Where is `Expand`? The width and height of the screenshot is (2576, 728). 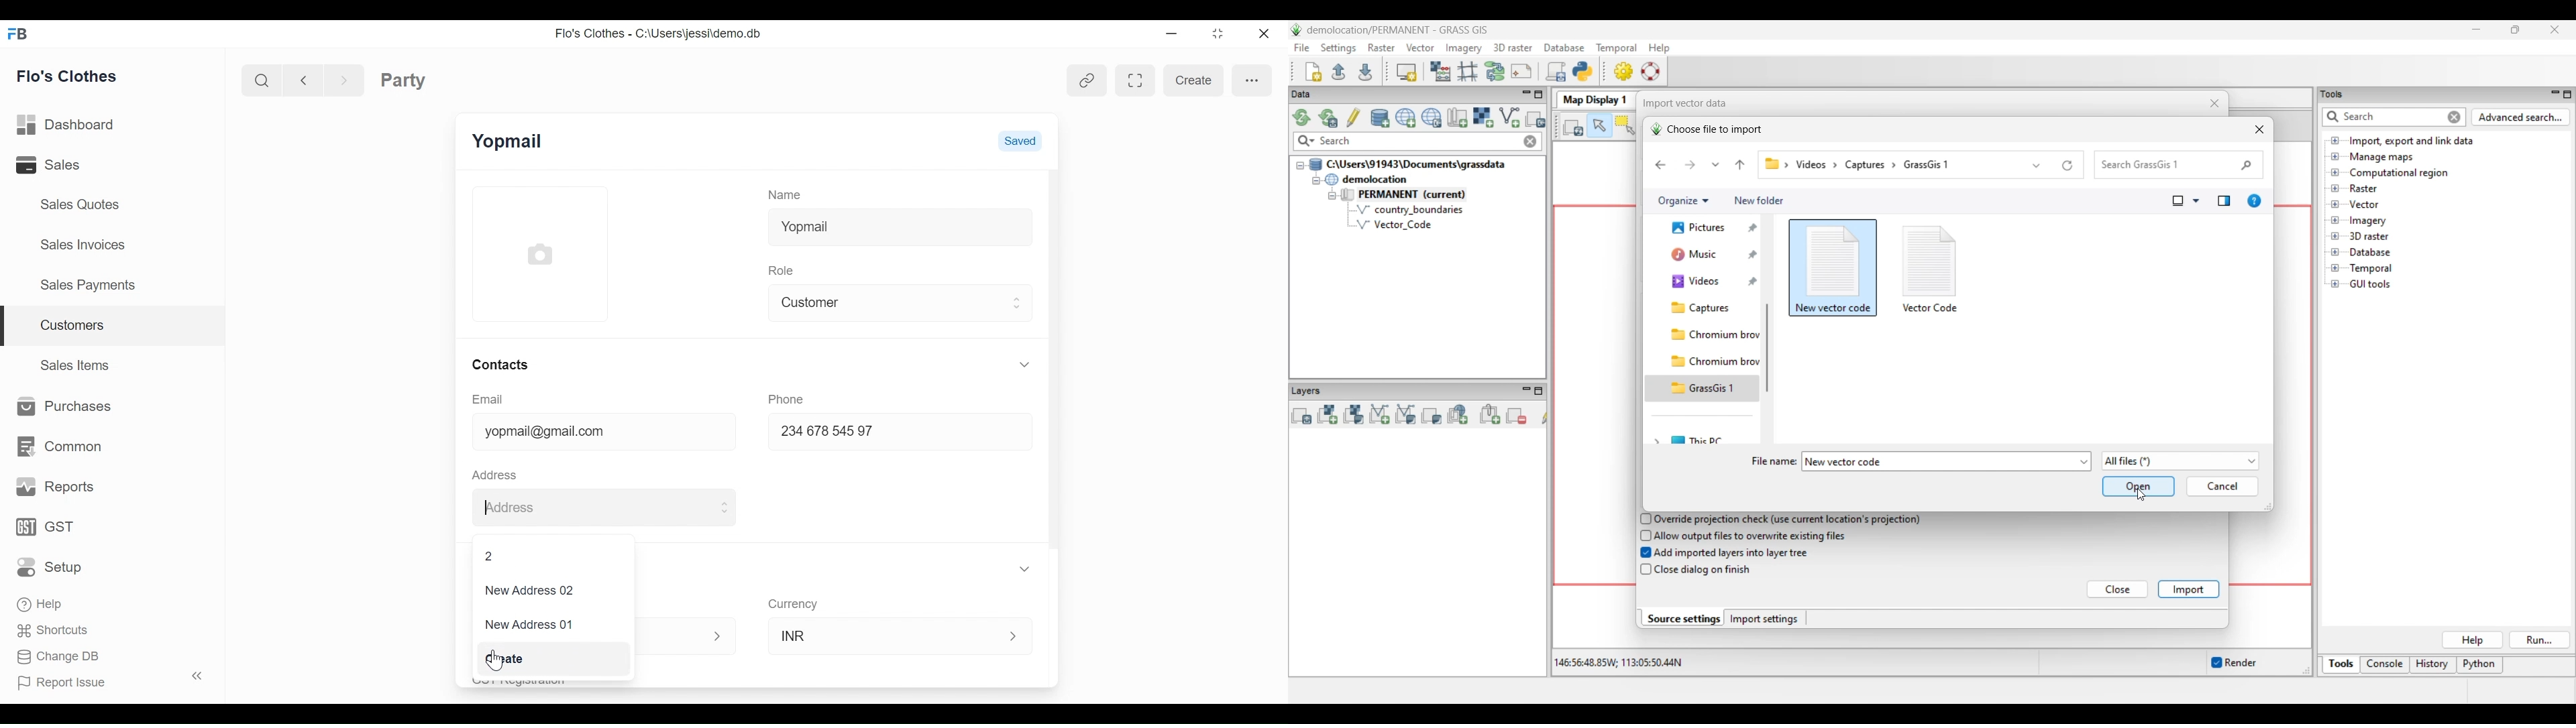 Expand is located at coordinates (1016, 304).